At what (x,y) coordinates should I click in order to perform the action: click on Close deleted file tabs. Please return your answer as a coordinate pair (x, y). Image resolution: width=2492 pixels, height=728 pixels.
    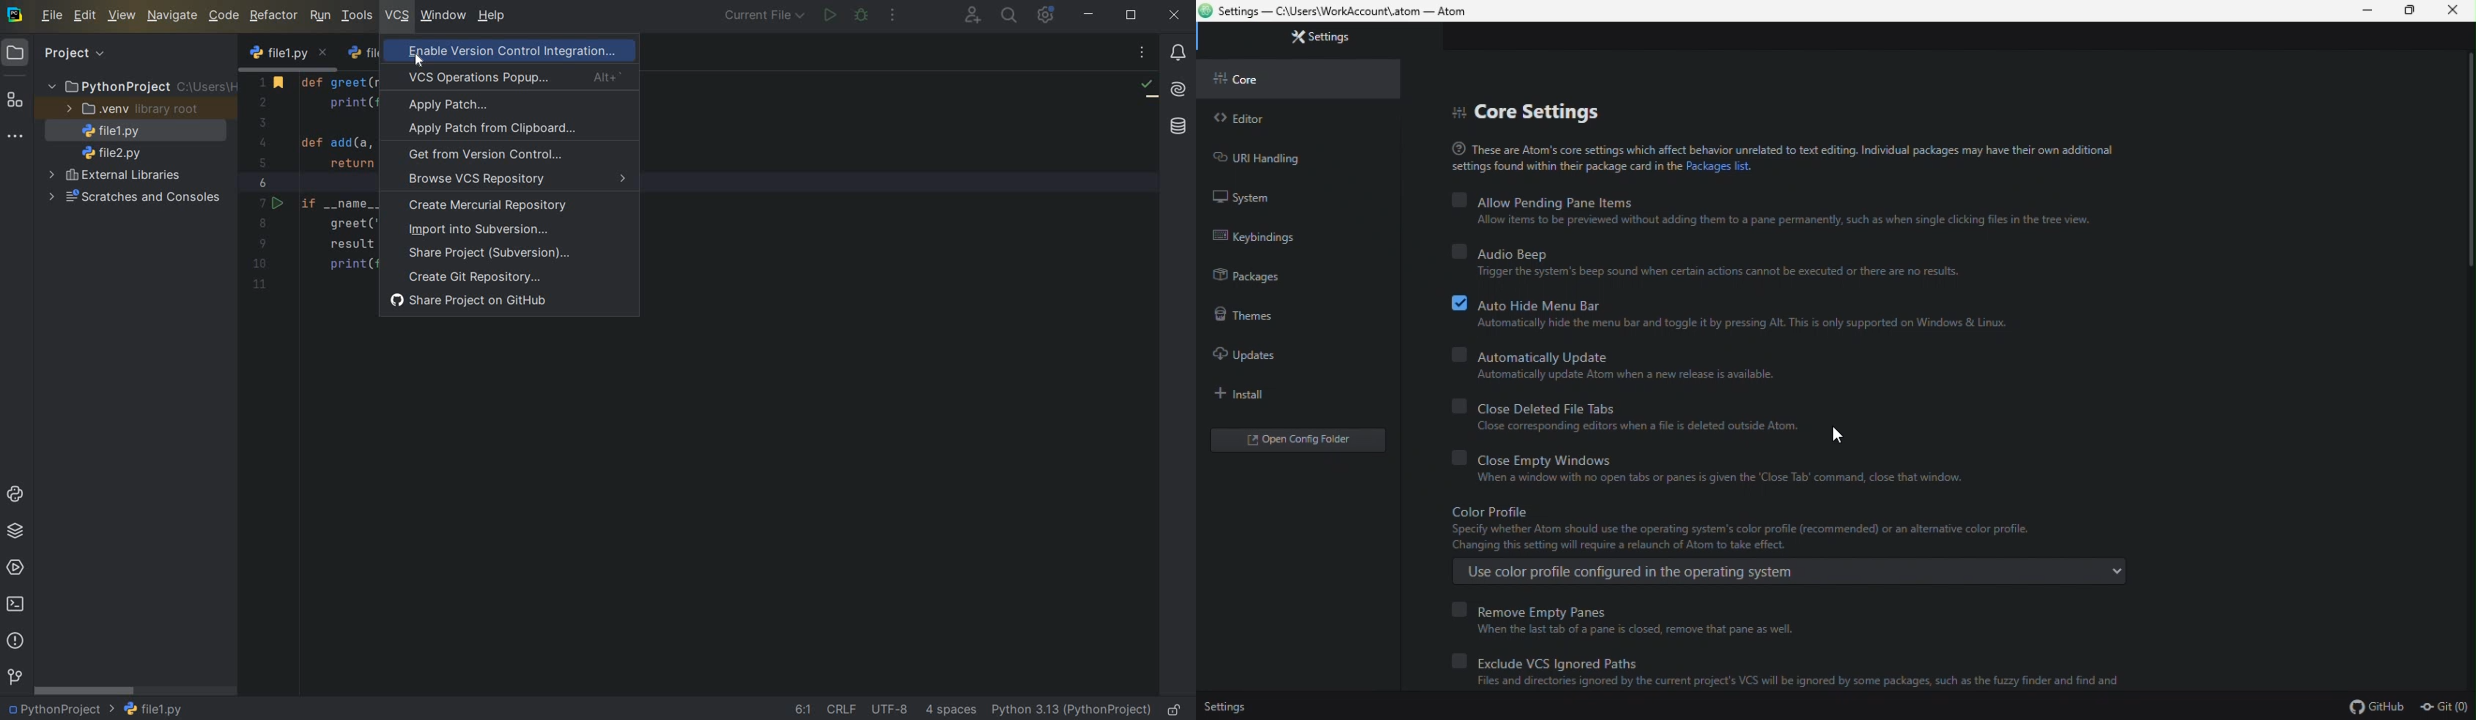
    Looking at the image, I should click on (1625, 419).